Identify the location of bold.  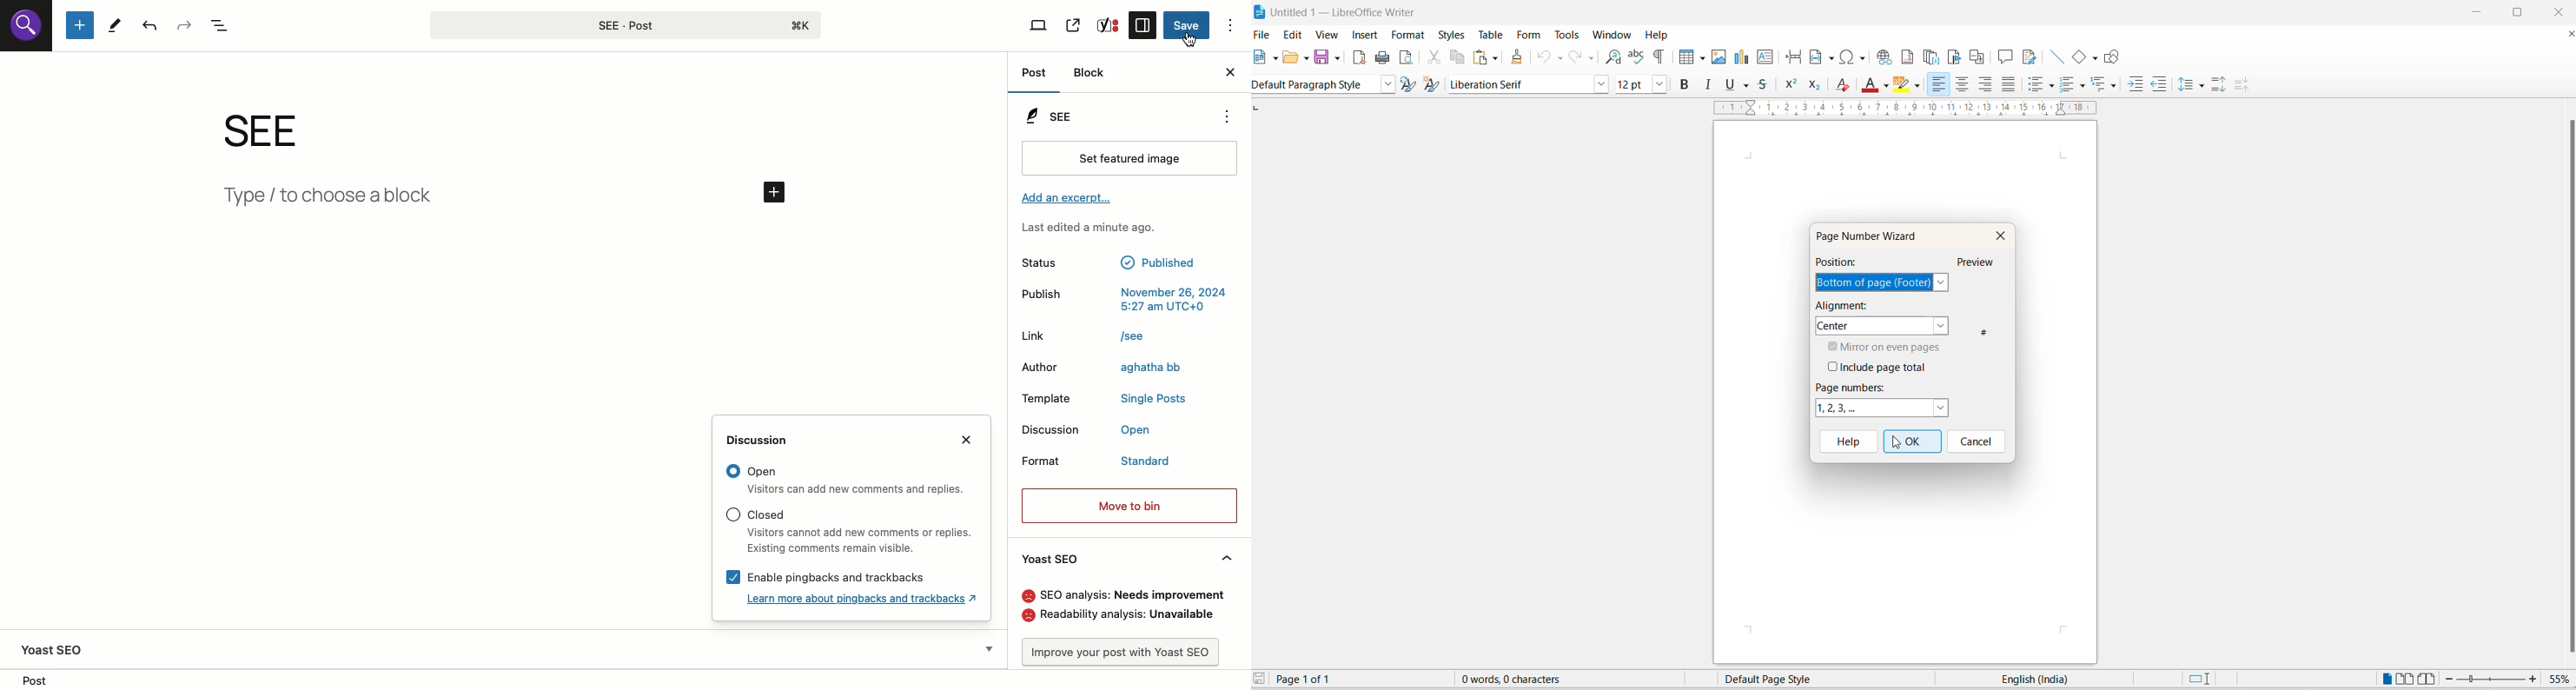
(1684, 83).